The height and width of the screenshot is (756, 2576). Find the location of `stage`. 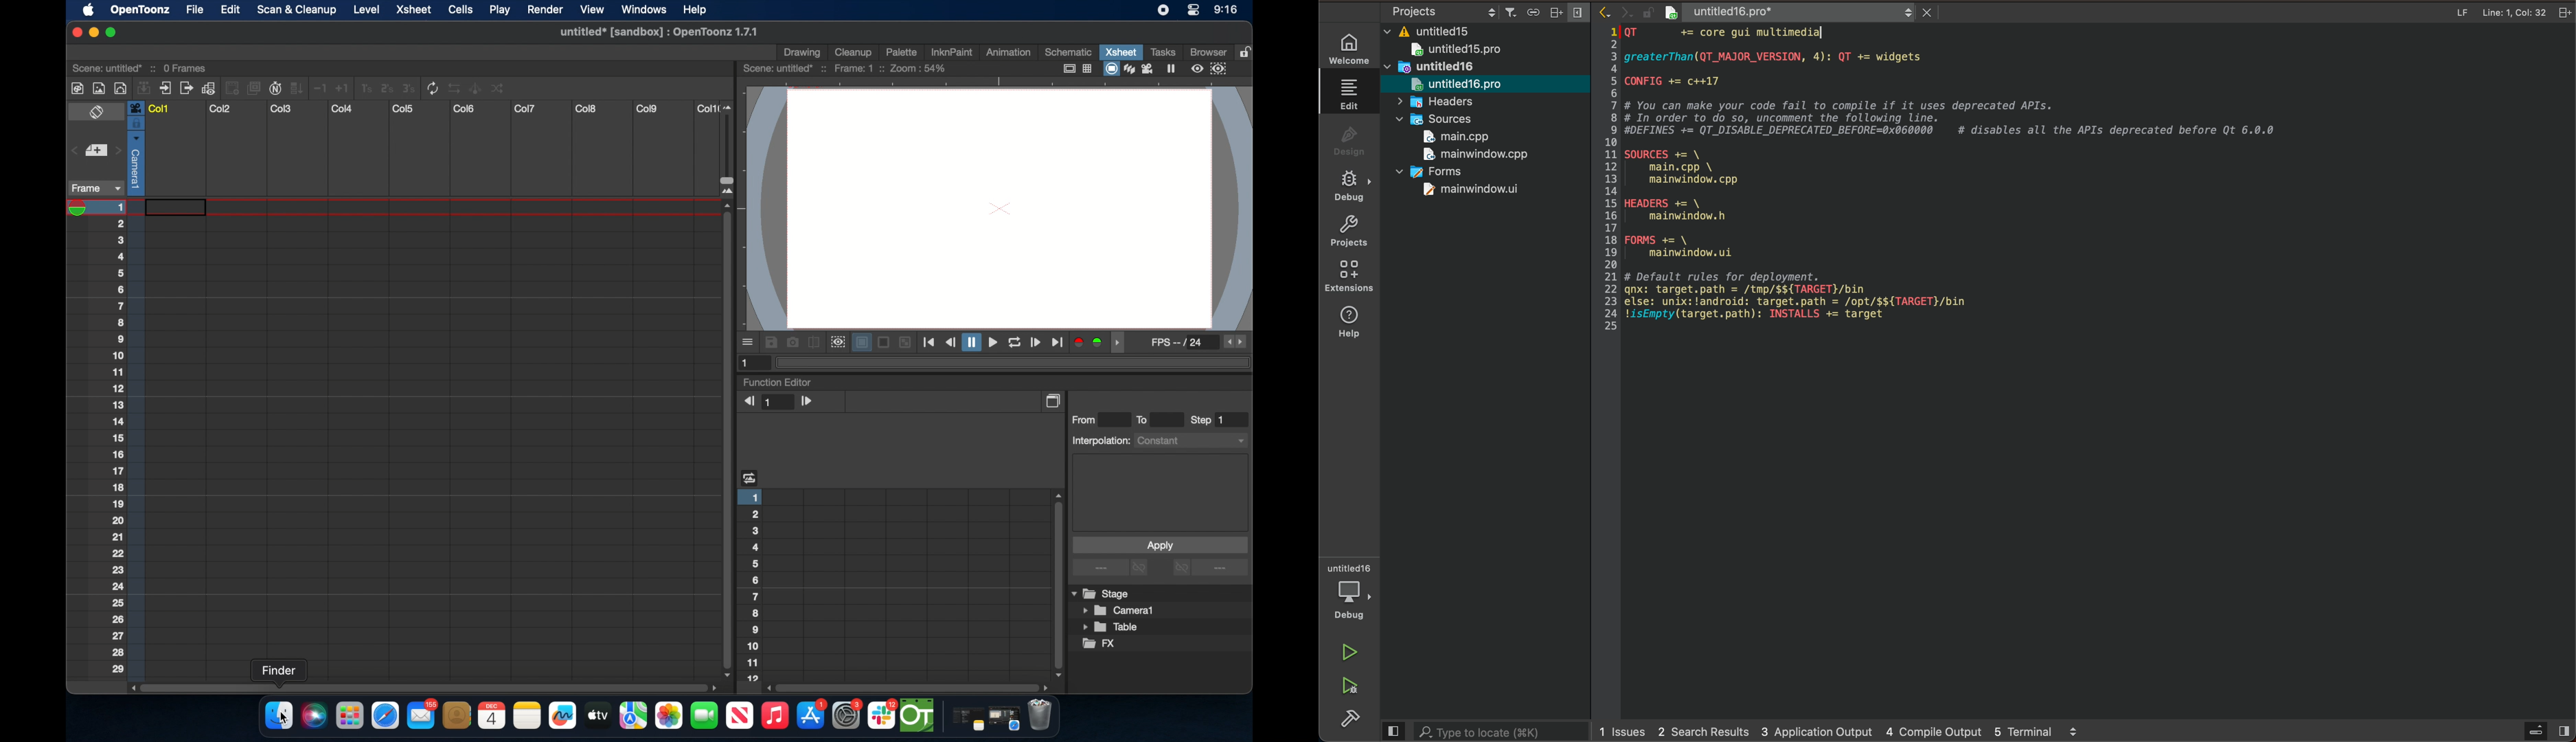

stage is located at coordinates (1102, 594).